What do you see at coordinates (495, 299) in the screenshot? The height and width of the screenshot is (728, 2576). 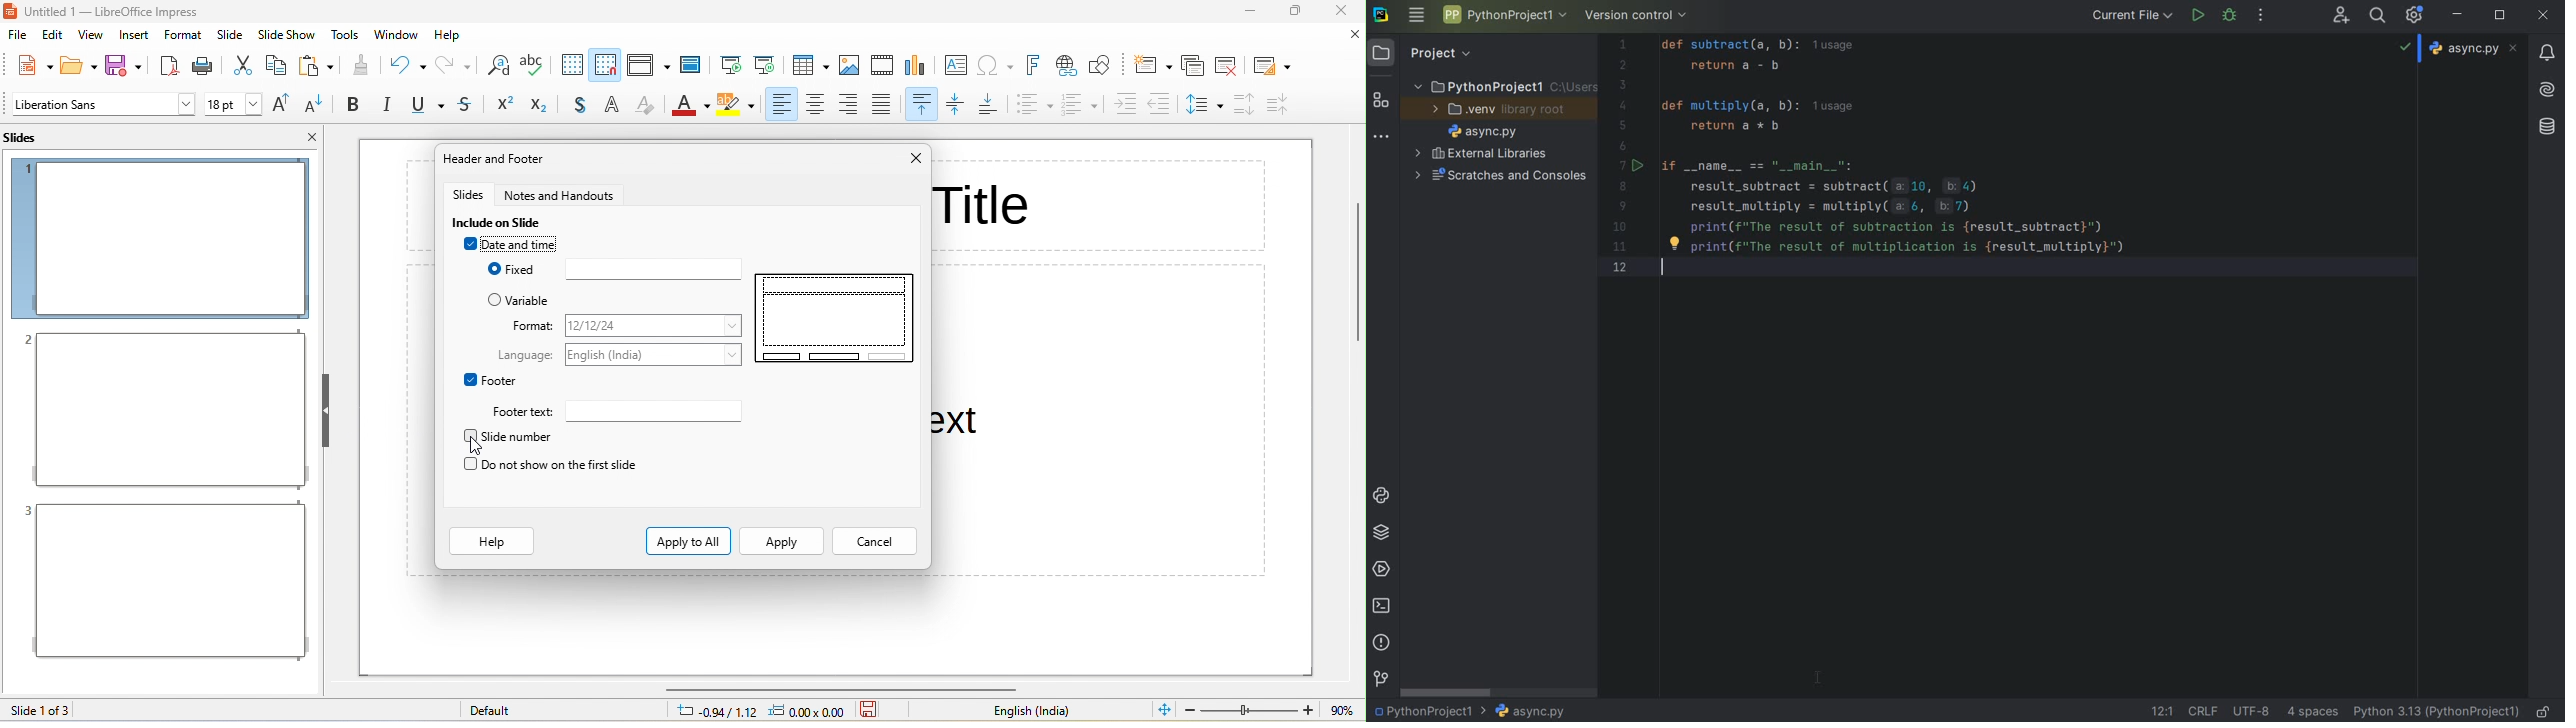 I see `Checkbox` at bounding box center [495, 299].